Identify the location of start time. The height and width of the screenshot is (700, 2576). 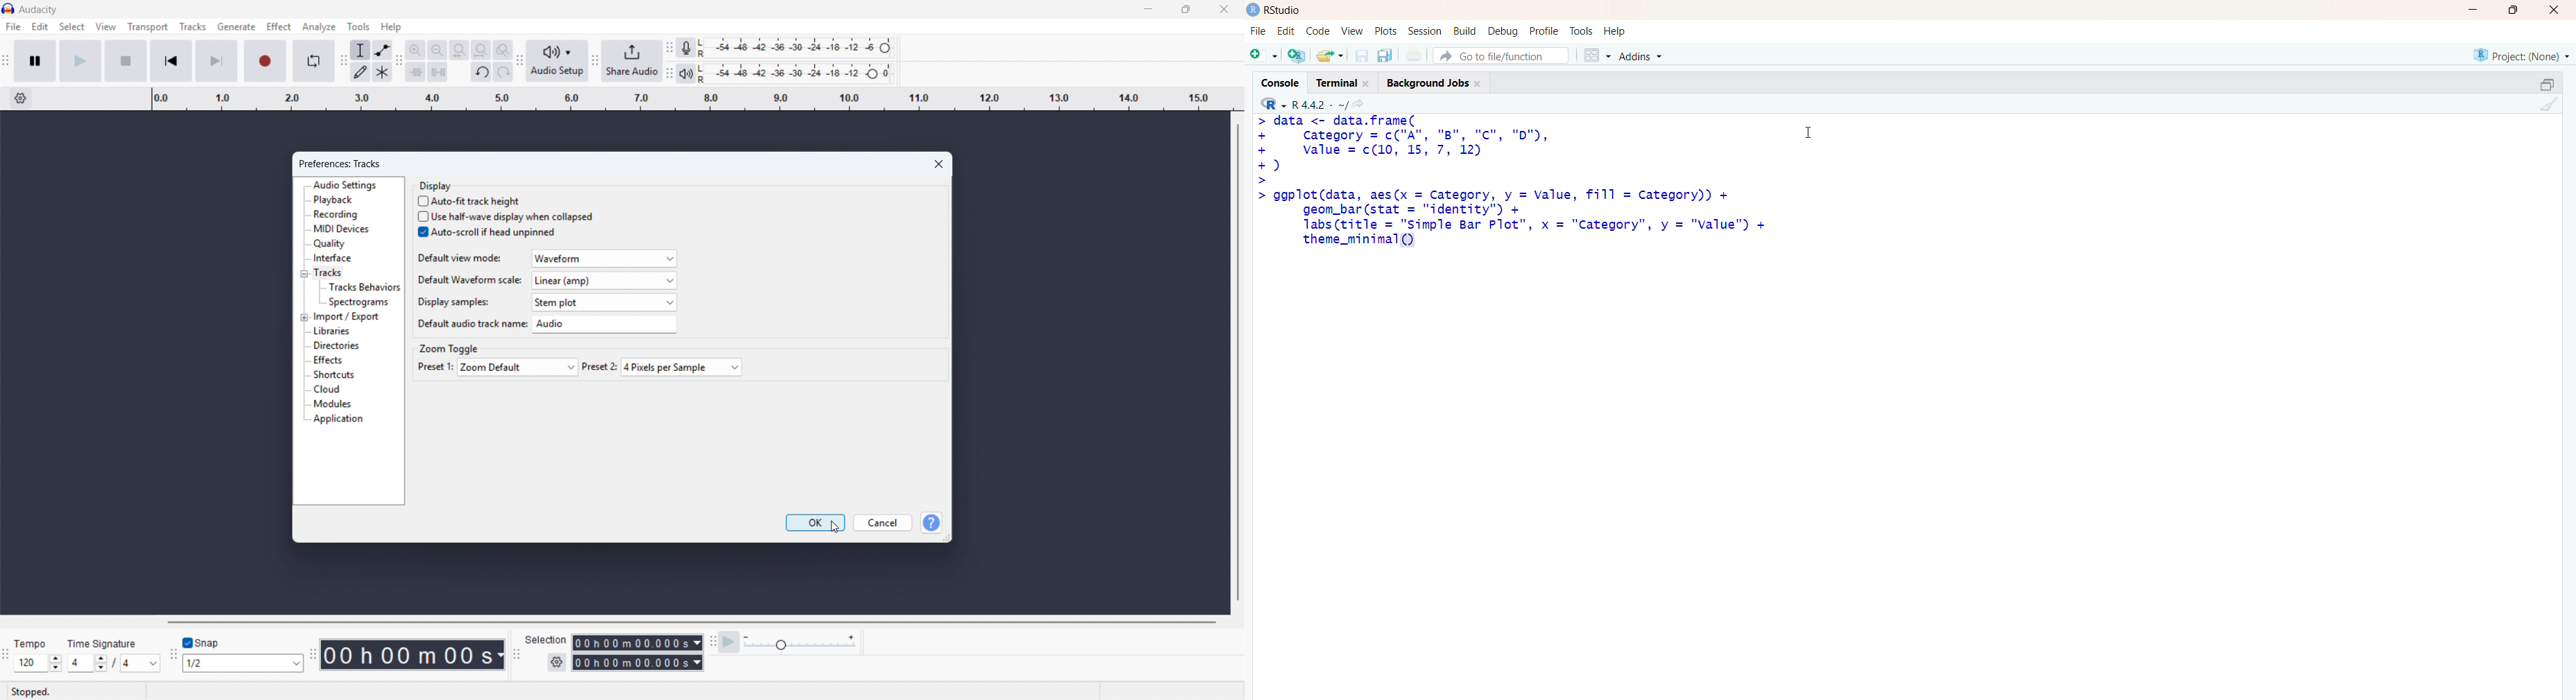
(615, 642).